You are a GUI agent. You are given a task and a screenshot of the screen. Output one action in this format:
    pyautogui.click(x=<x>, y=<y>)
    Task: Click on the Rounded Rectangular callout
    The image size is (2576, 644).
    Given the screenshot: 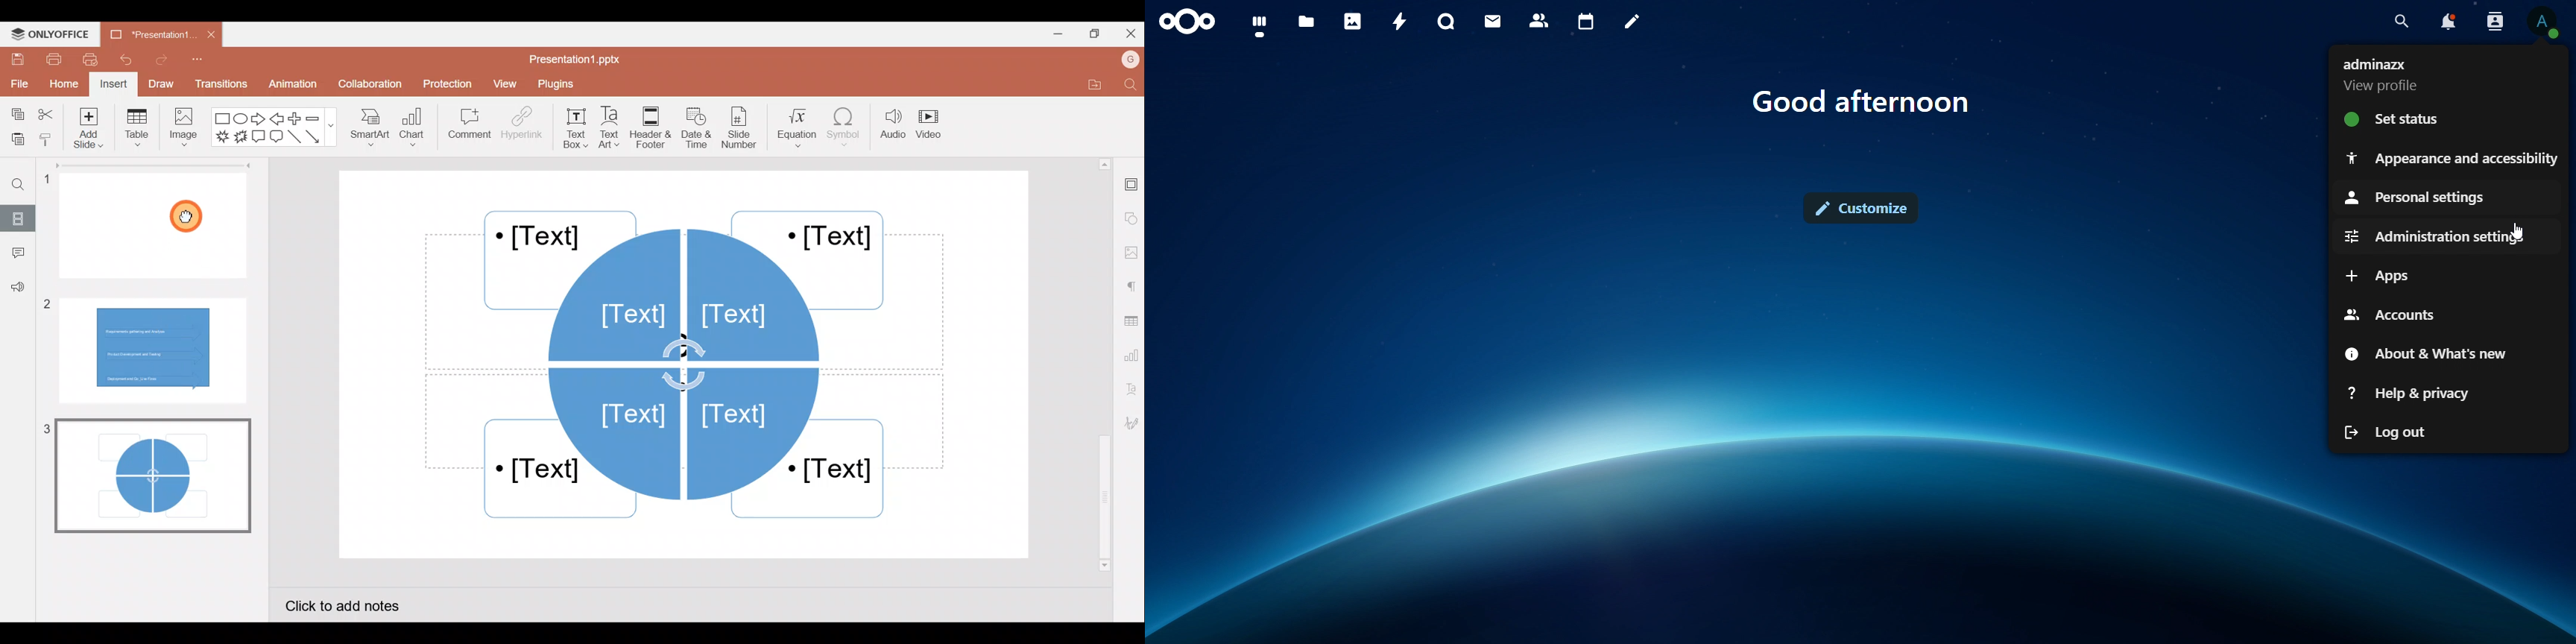 What is the action you would take?
    pyautogui.click(x=276, y=138)
    